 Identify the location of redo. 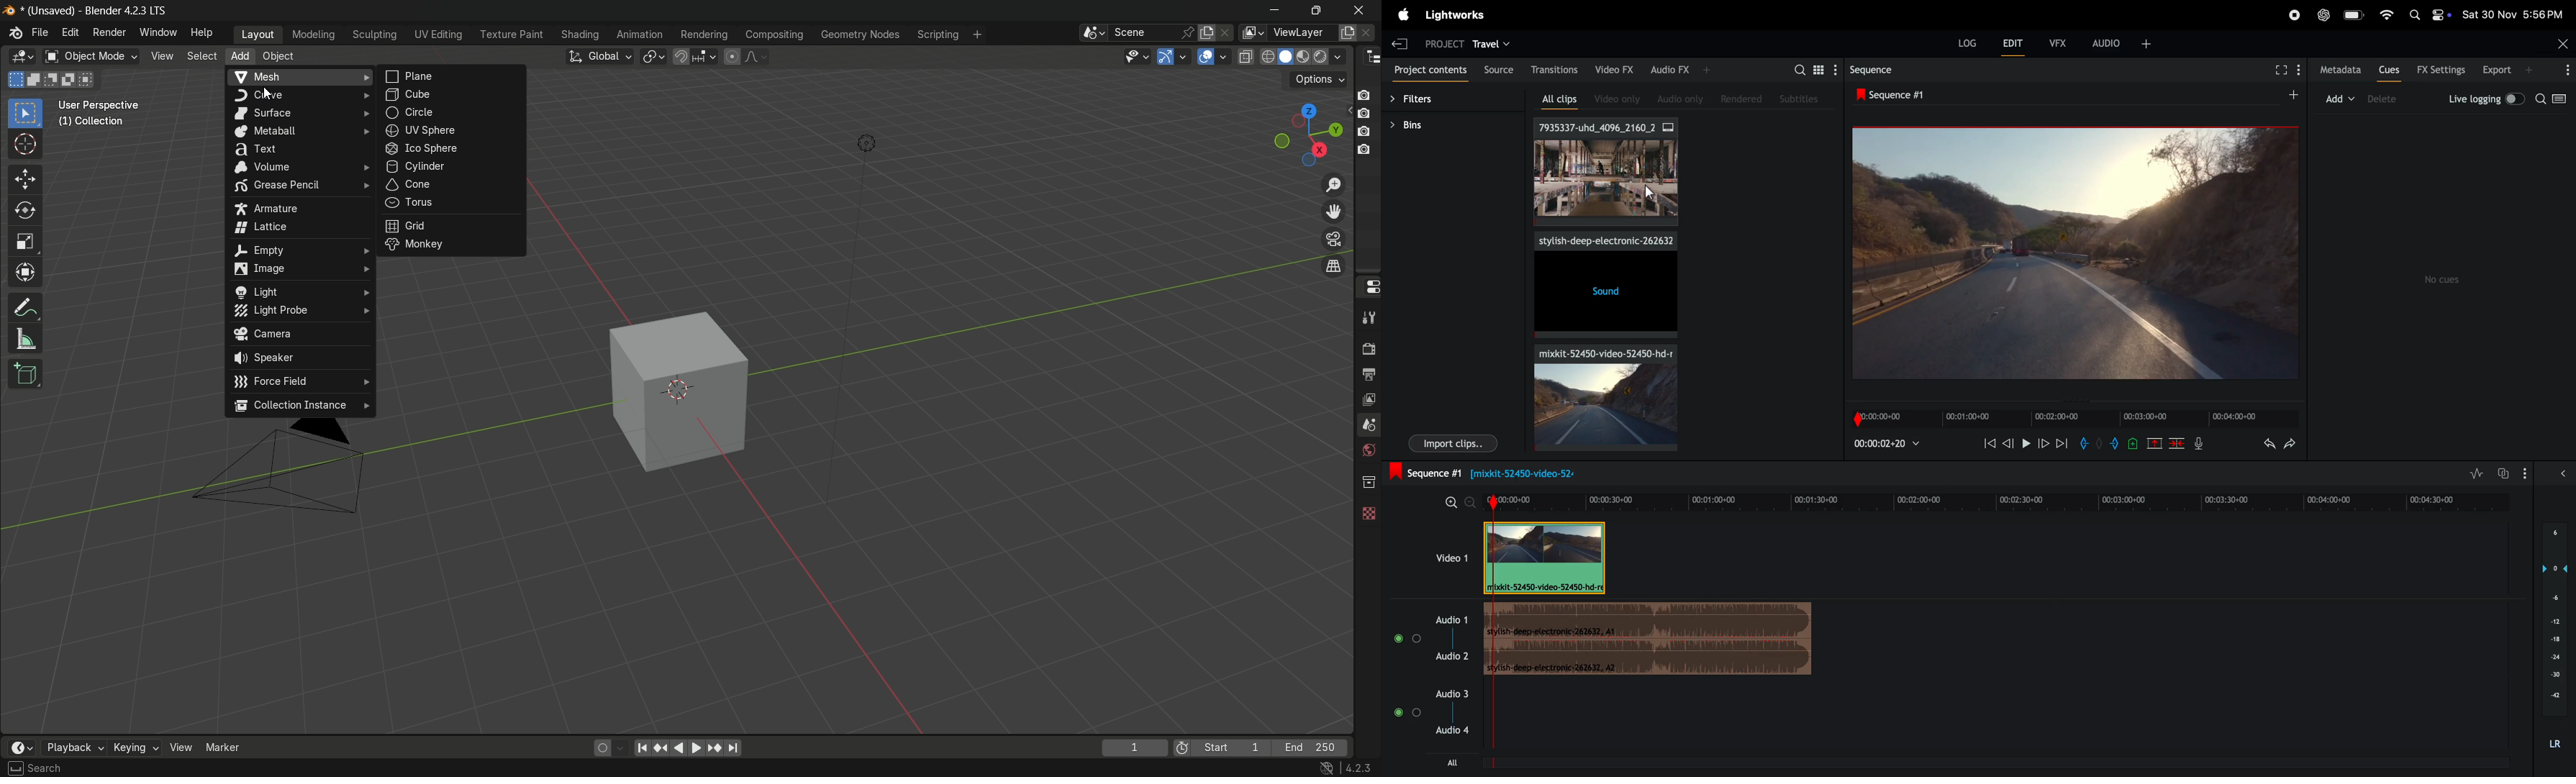
(2290, 445).